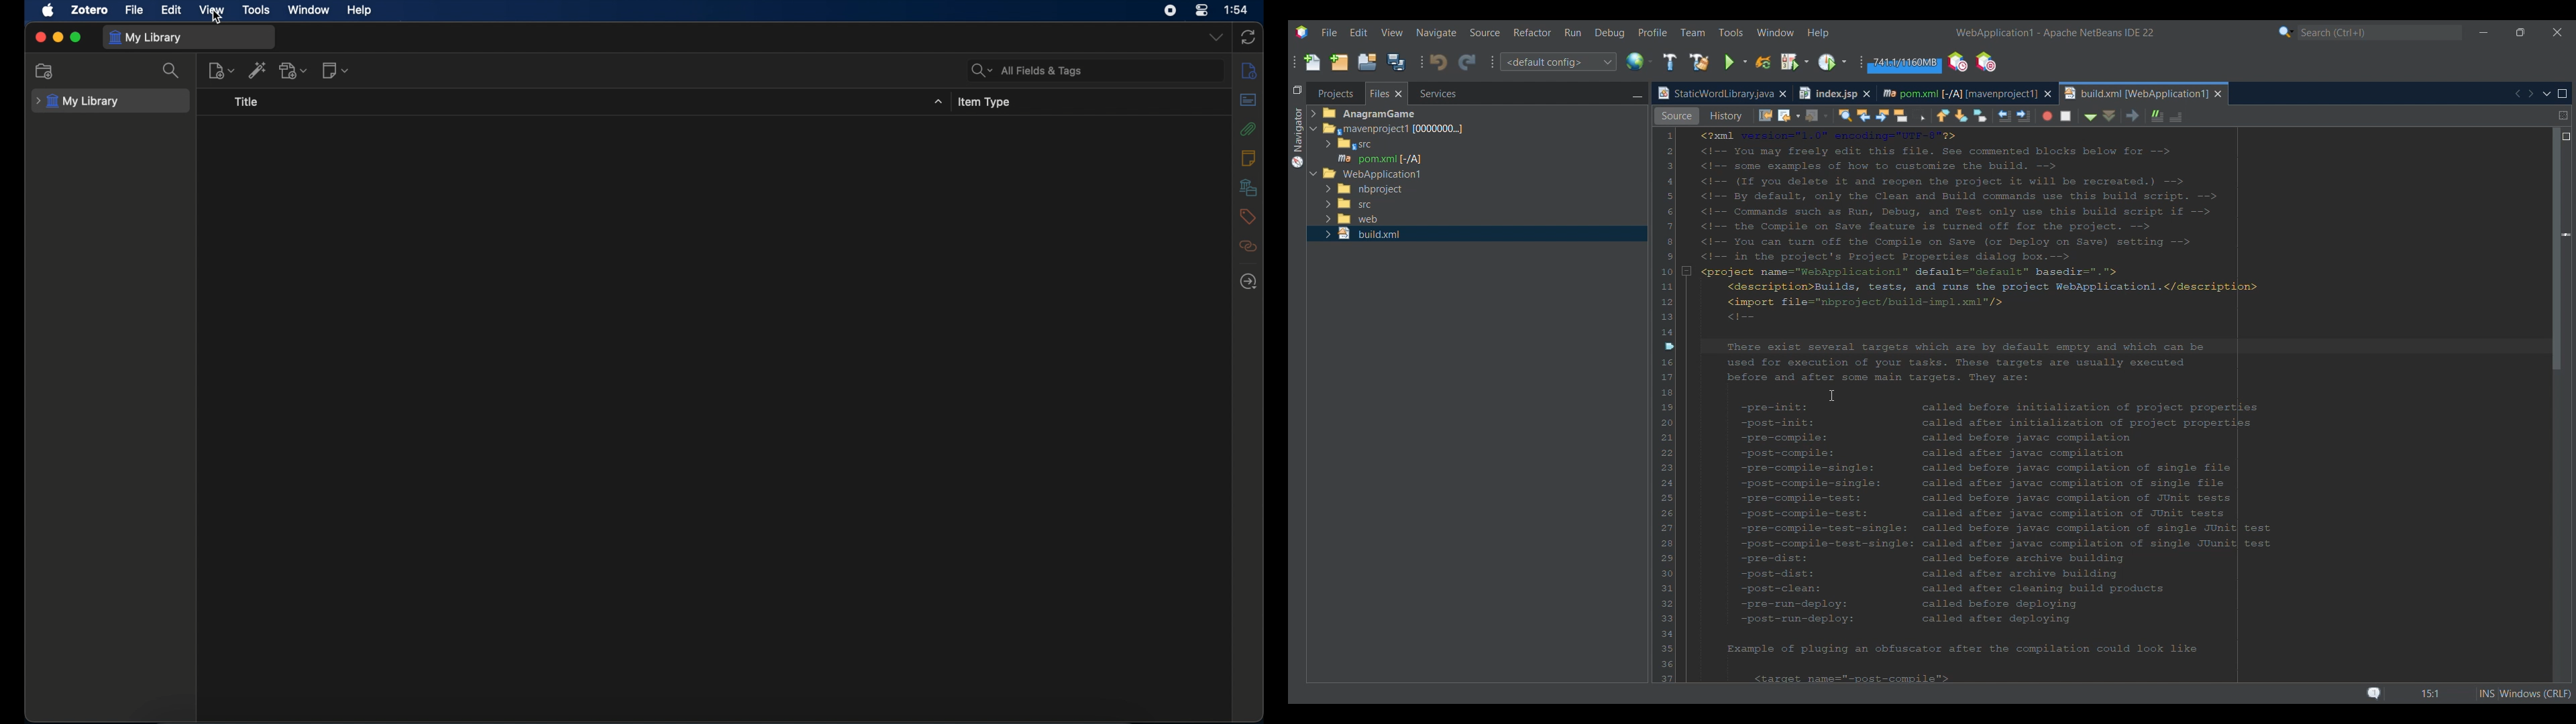 Image resolution: width=2576 pixels, height=728 pixels. I want to click on edit, so click(172, 10).